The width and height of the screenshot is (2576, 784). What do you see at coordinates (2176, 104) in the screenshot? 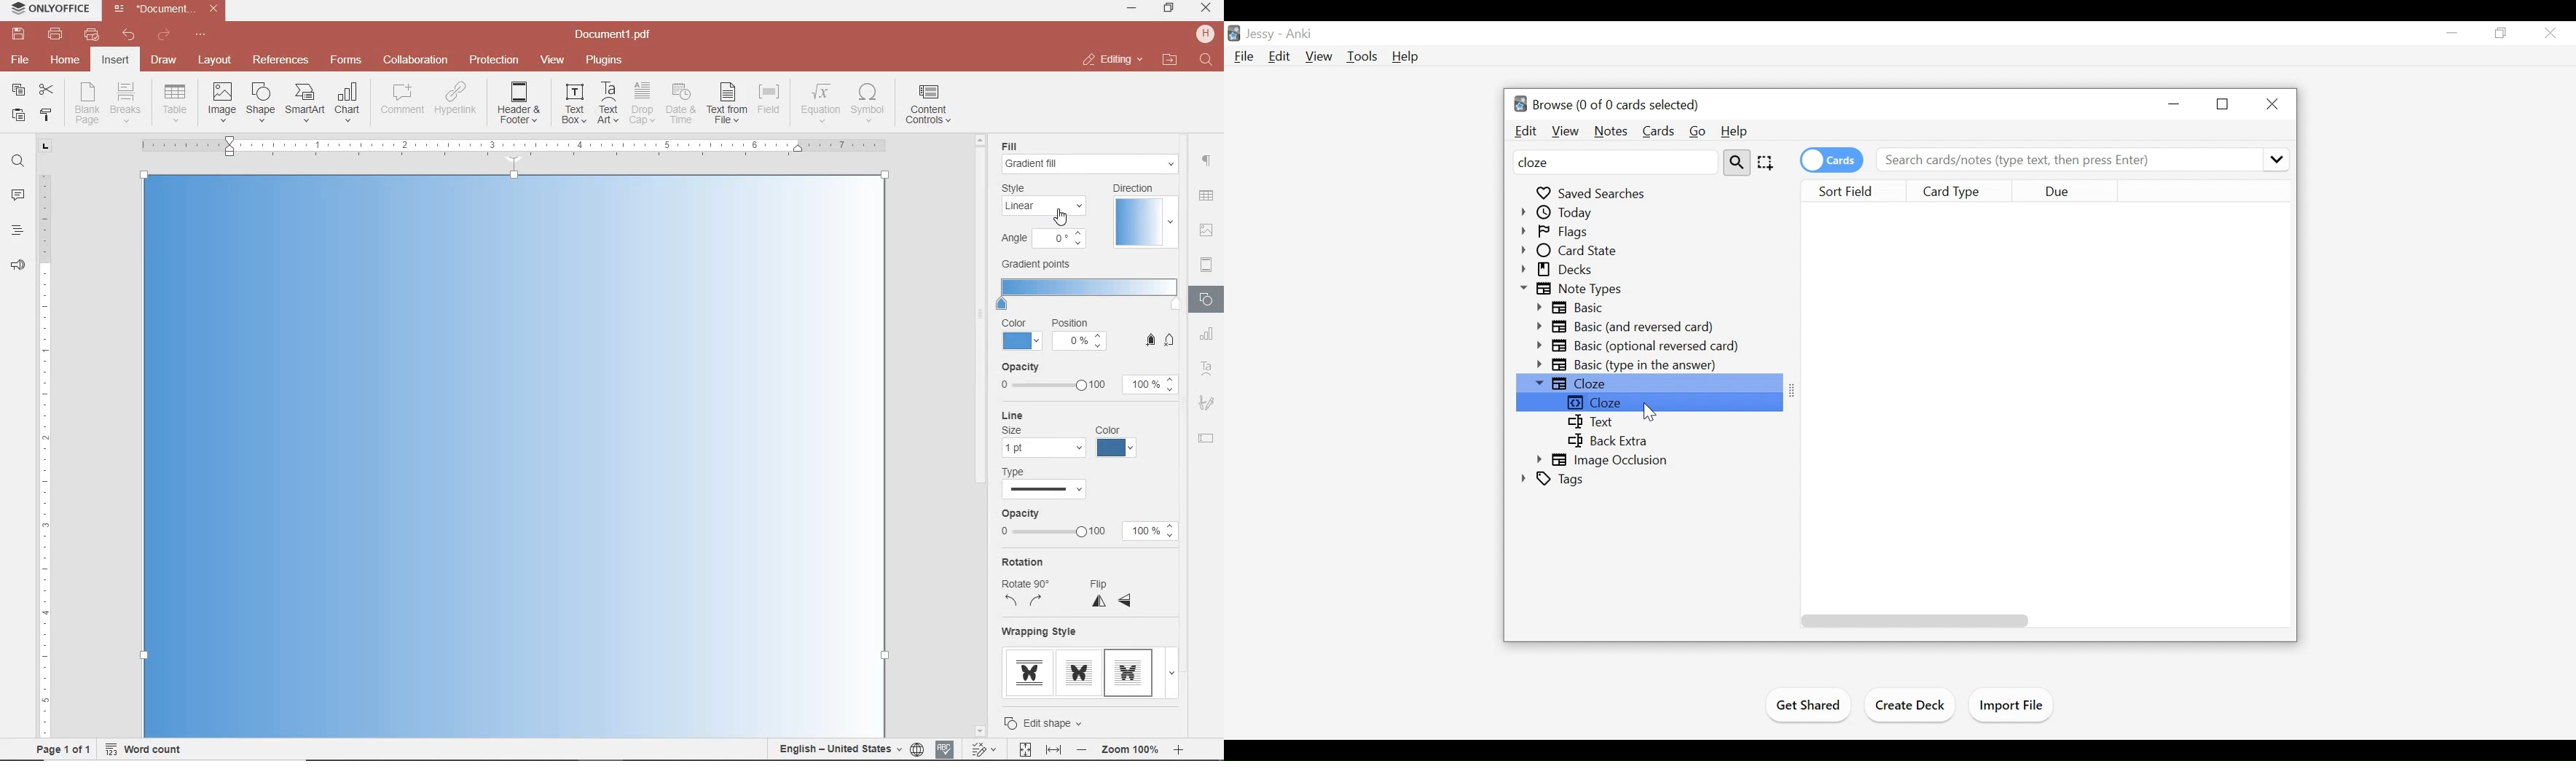
I see `minimize` at bounding box center [2176, 104].